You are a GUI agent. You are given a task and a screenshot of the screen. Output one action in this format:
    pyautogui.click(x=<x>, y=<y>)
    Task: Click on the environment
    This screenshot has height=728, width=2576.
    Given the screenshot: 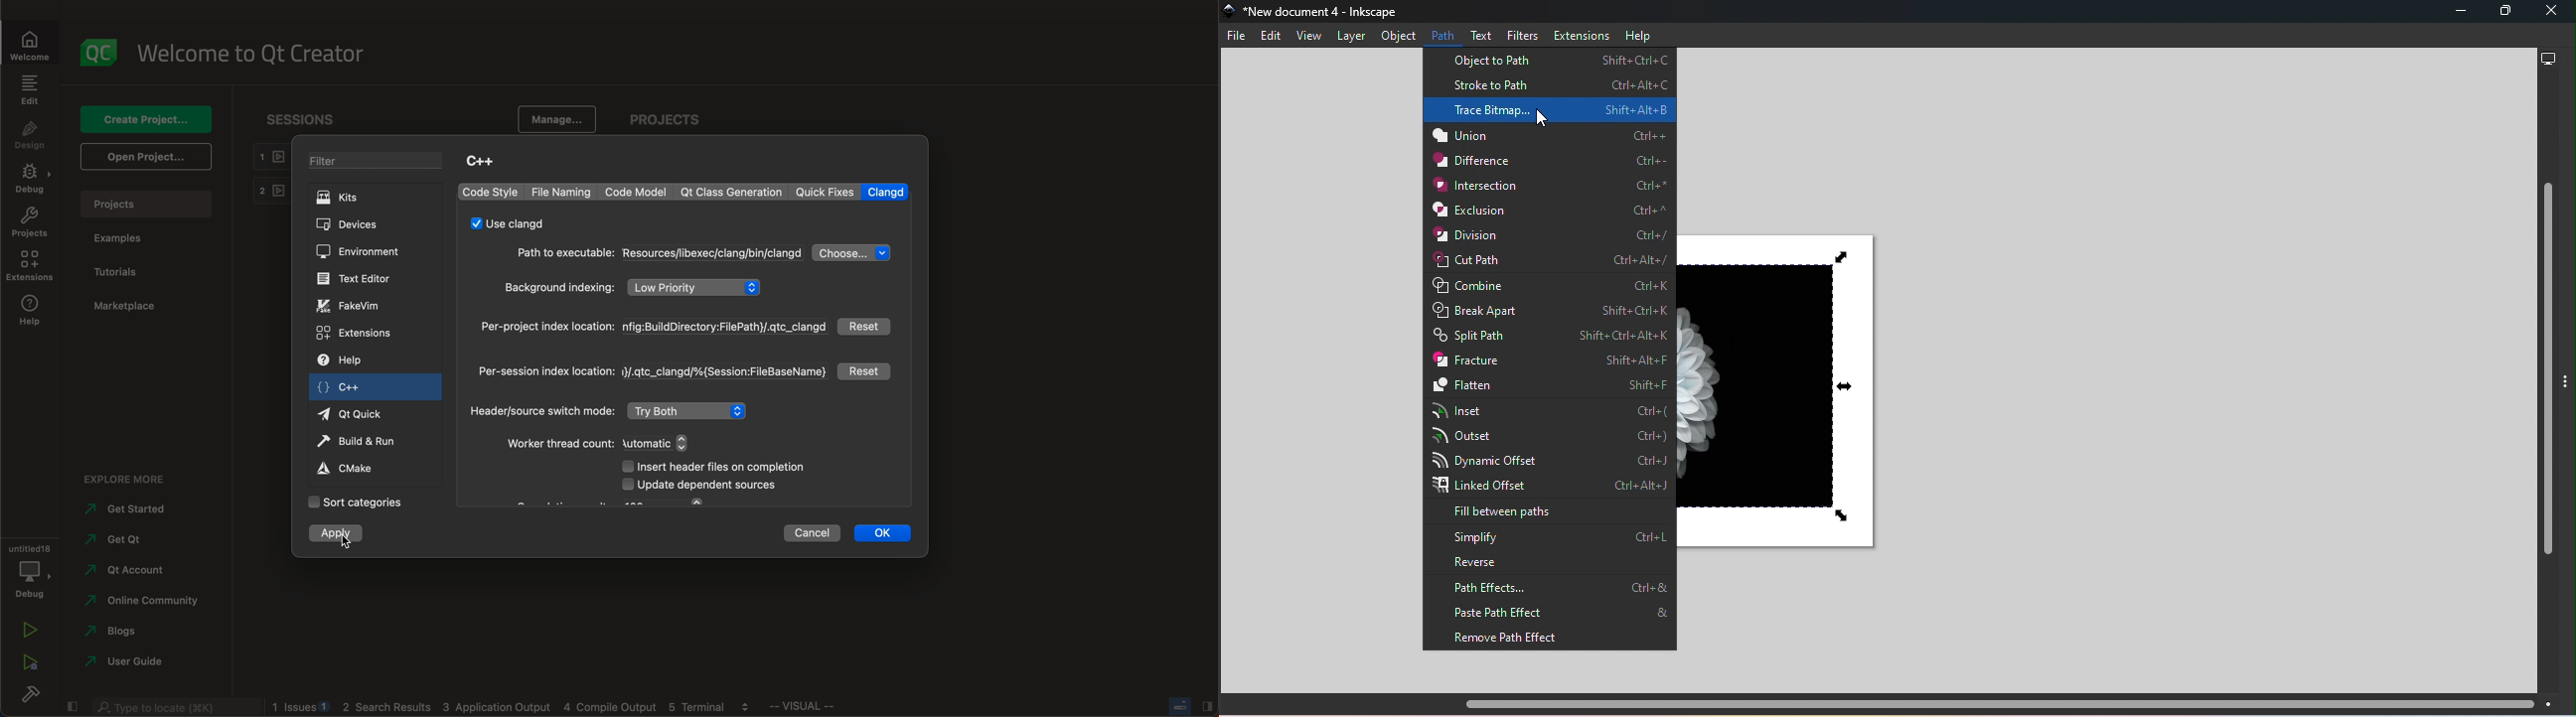 What is the action you would take?
    pyautogui.click(x=364, y=251)
    